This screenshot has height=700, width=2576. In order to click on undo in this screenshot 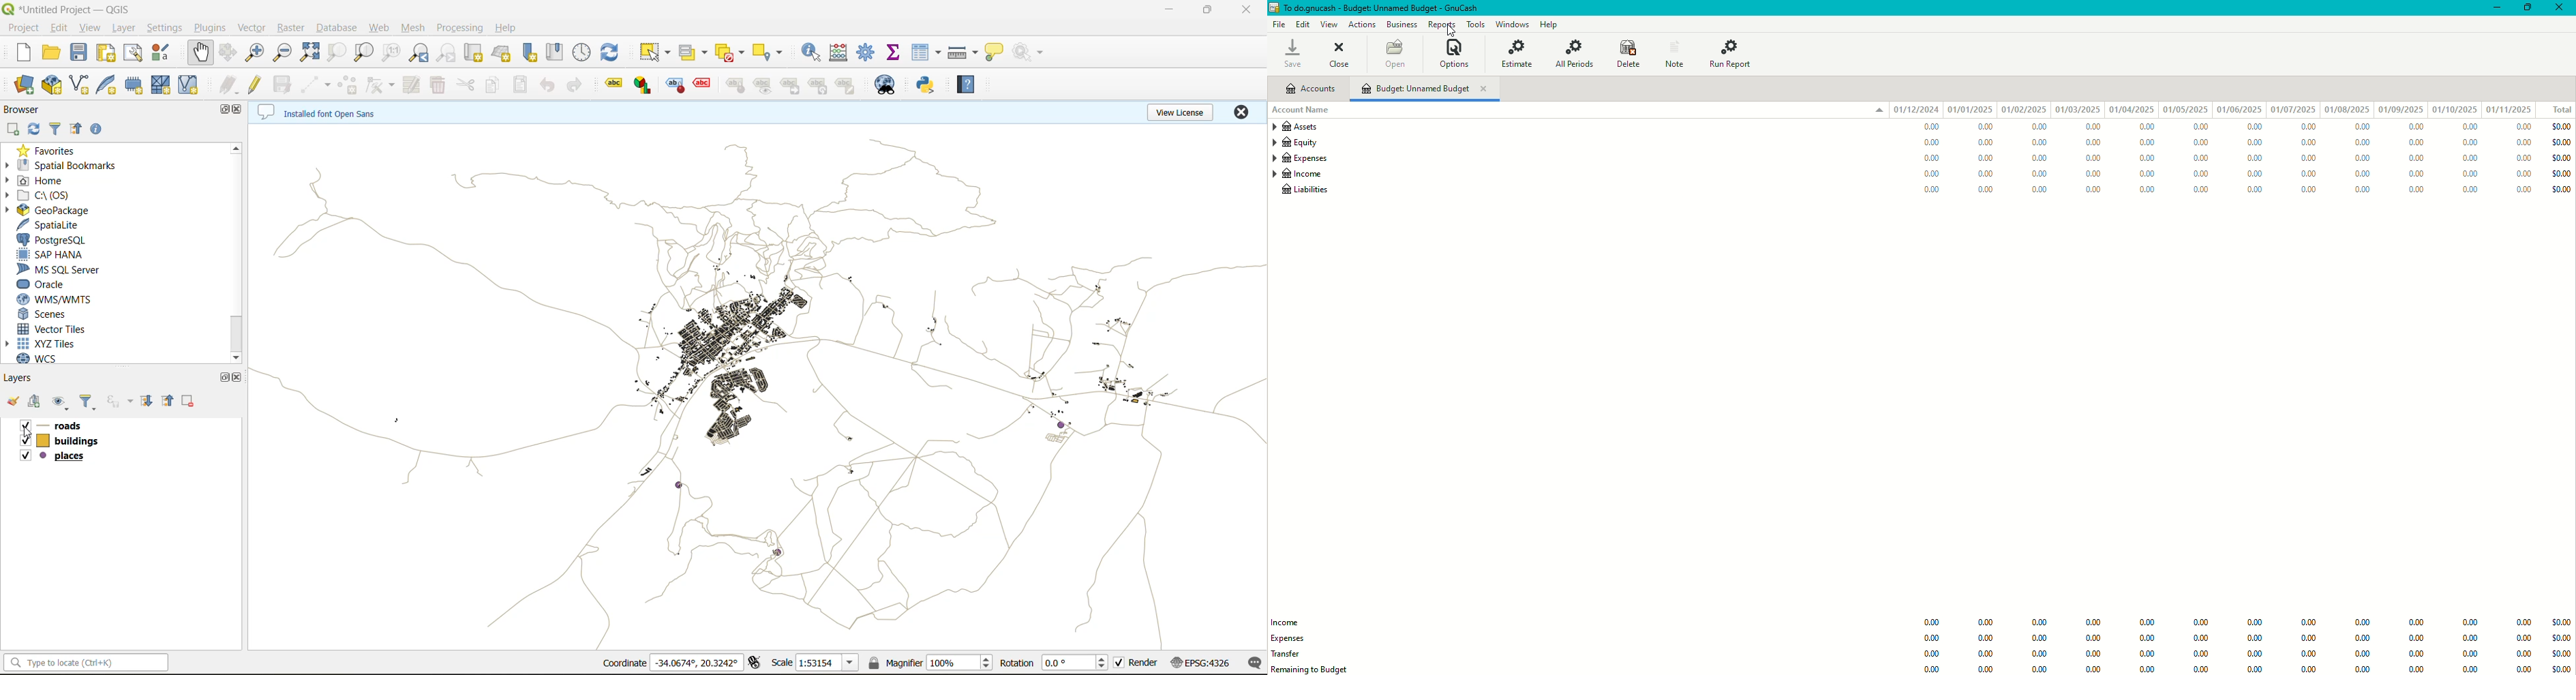, I will do `click(549, 89)`.